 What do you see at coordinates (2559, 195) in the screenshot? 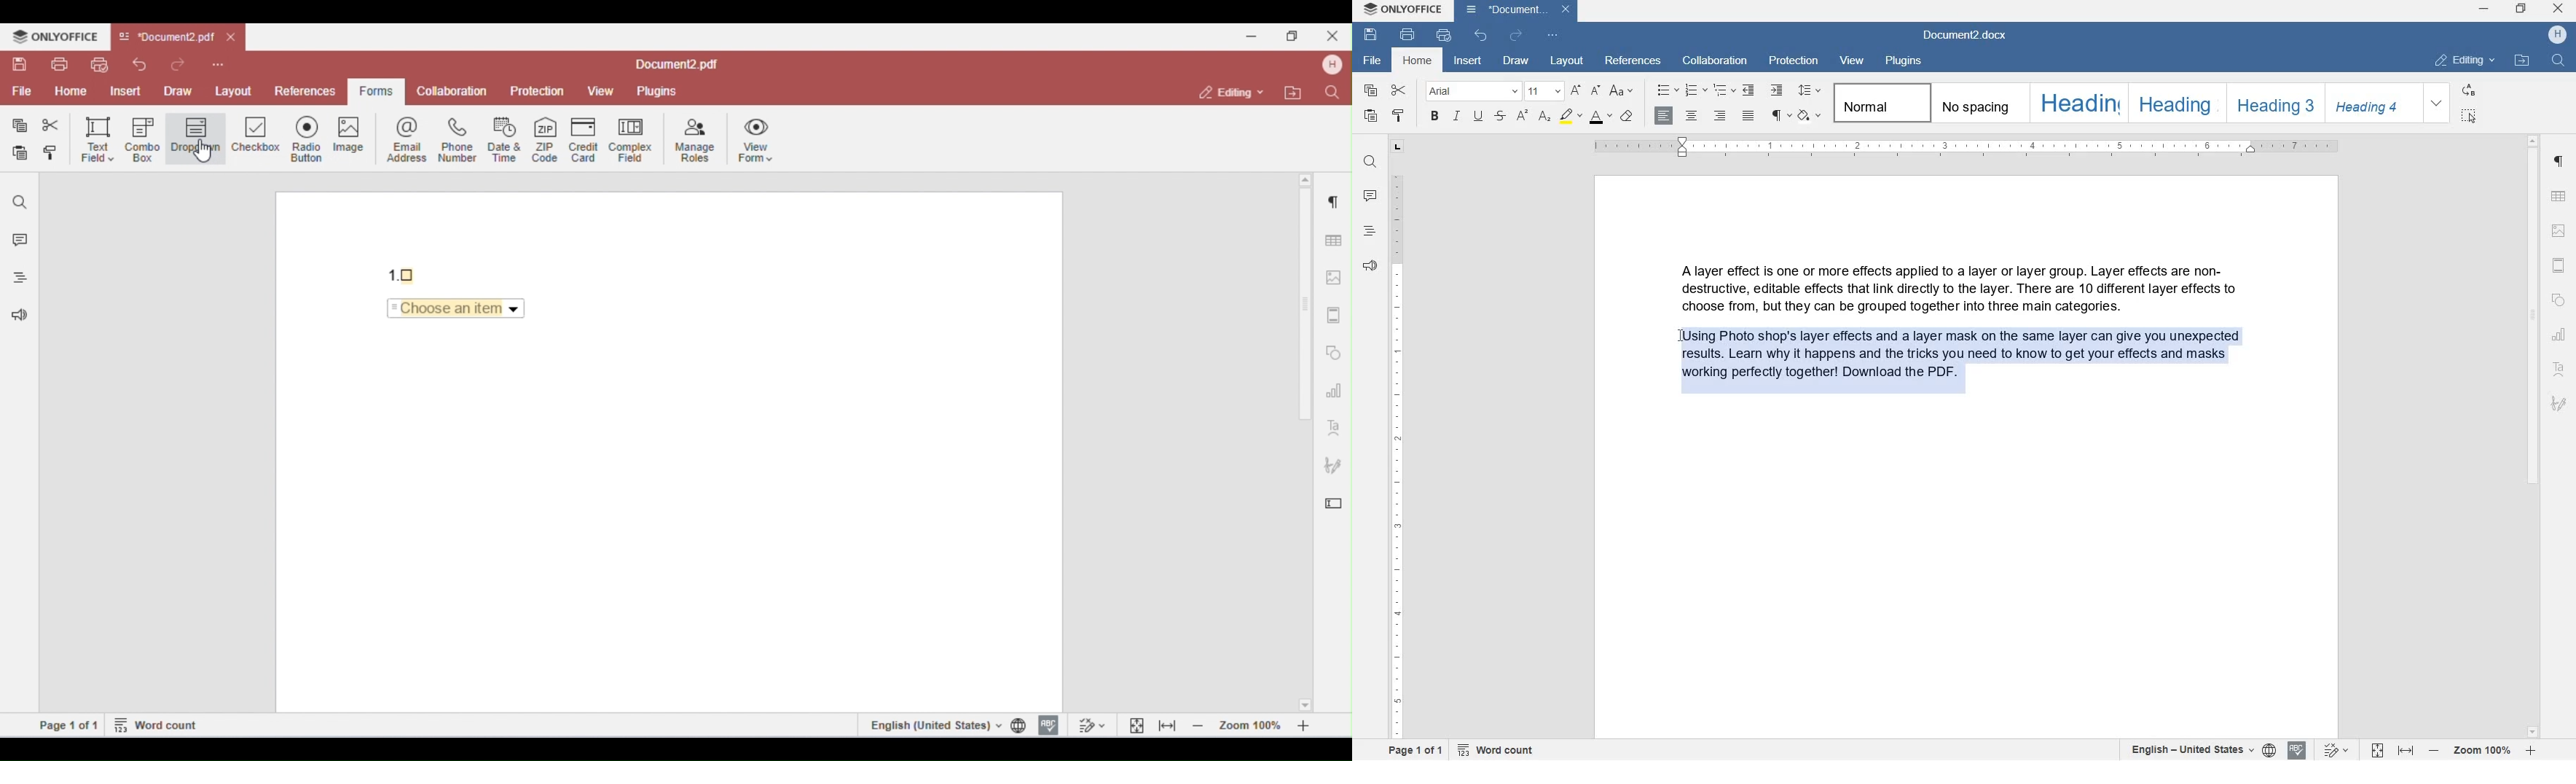
I see `TABLE` at bounding box center [2559, 195].